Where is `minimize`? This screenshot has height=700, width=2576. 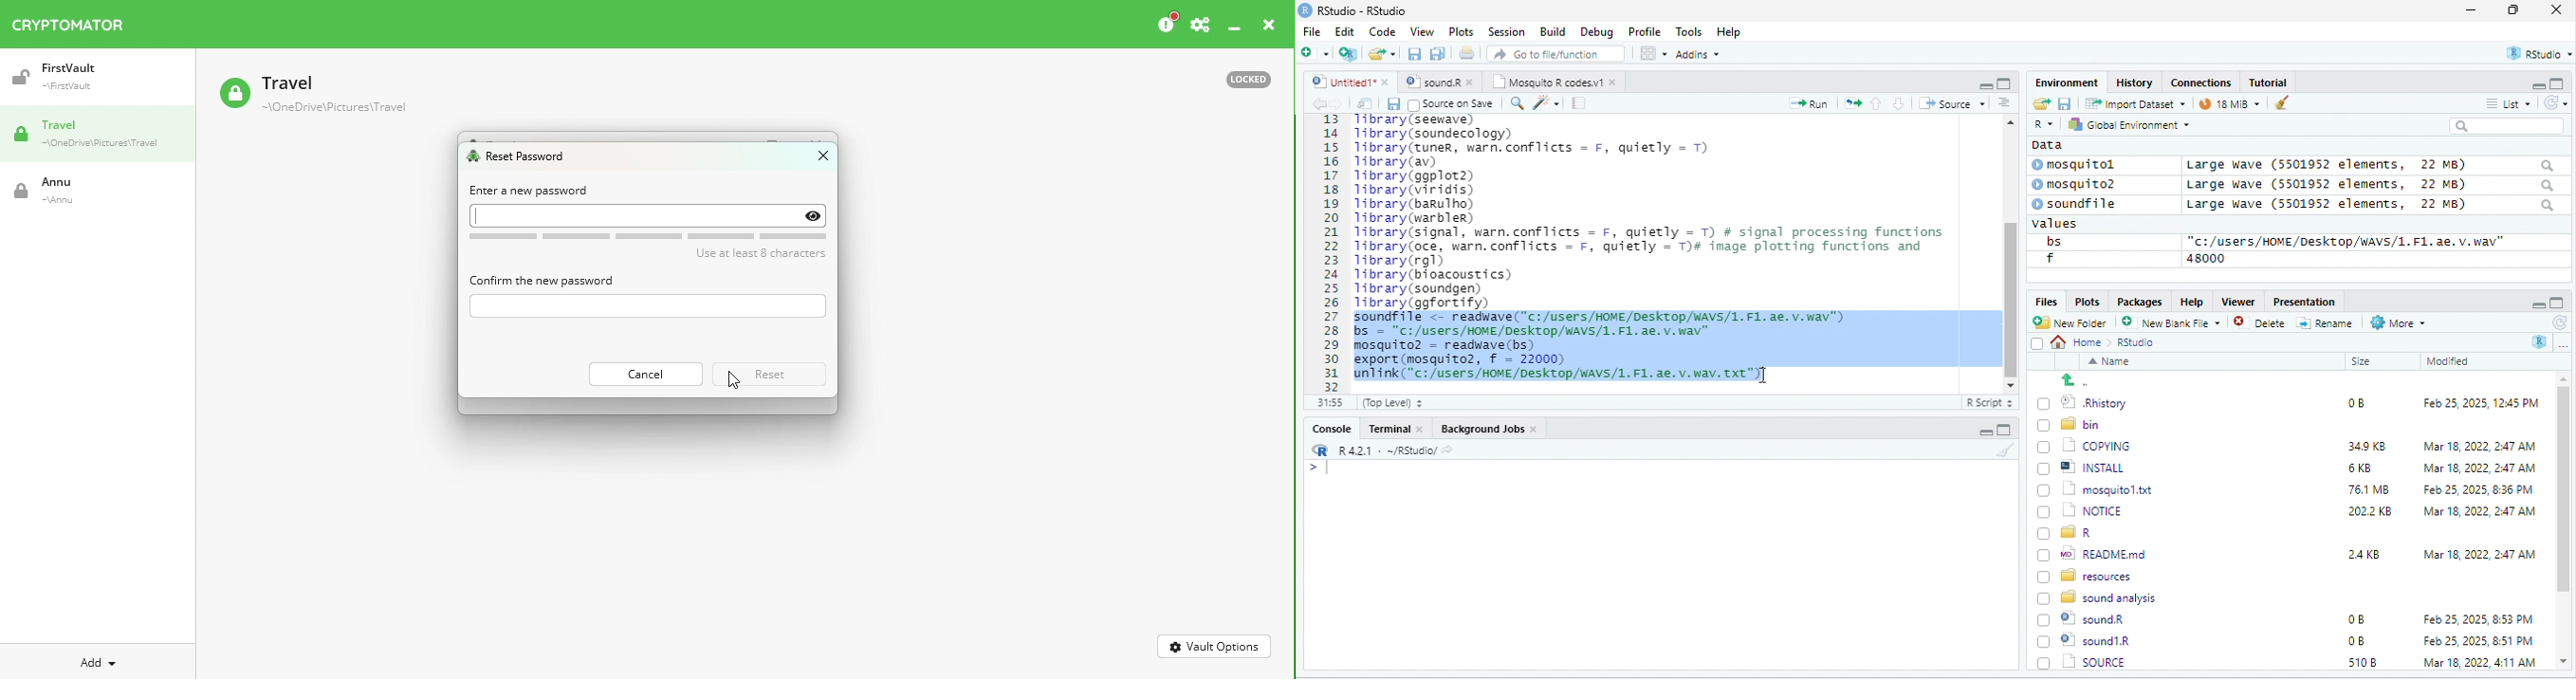 minimize is located at coordinates (2471, 11).